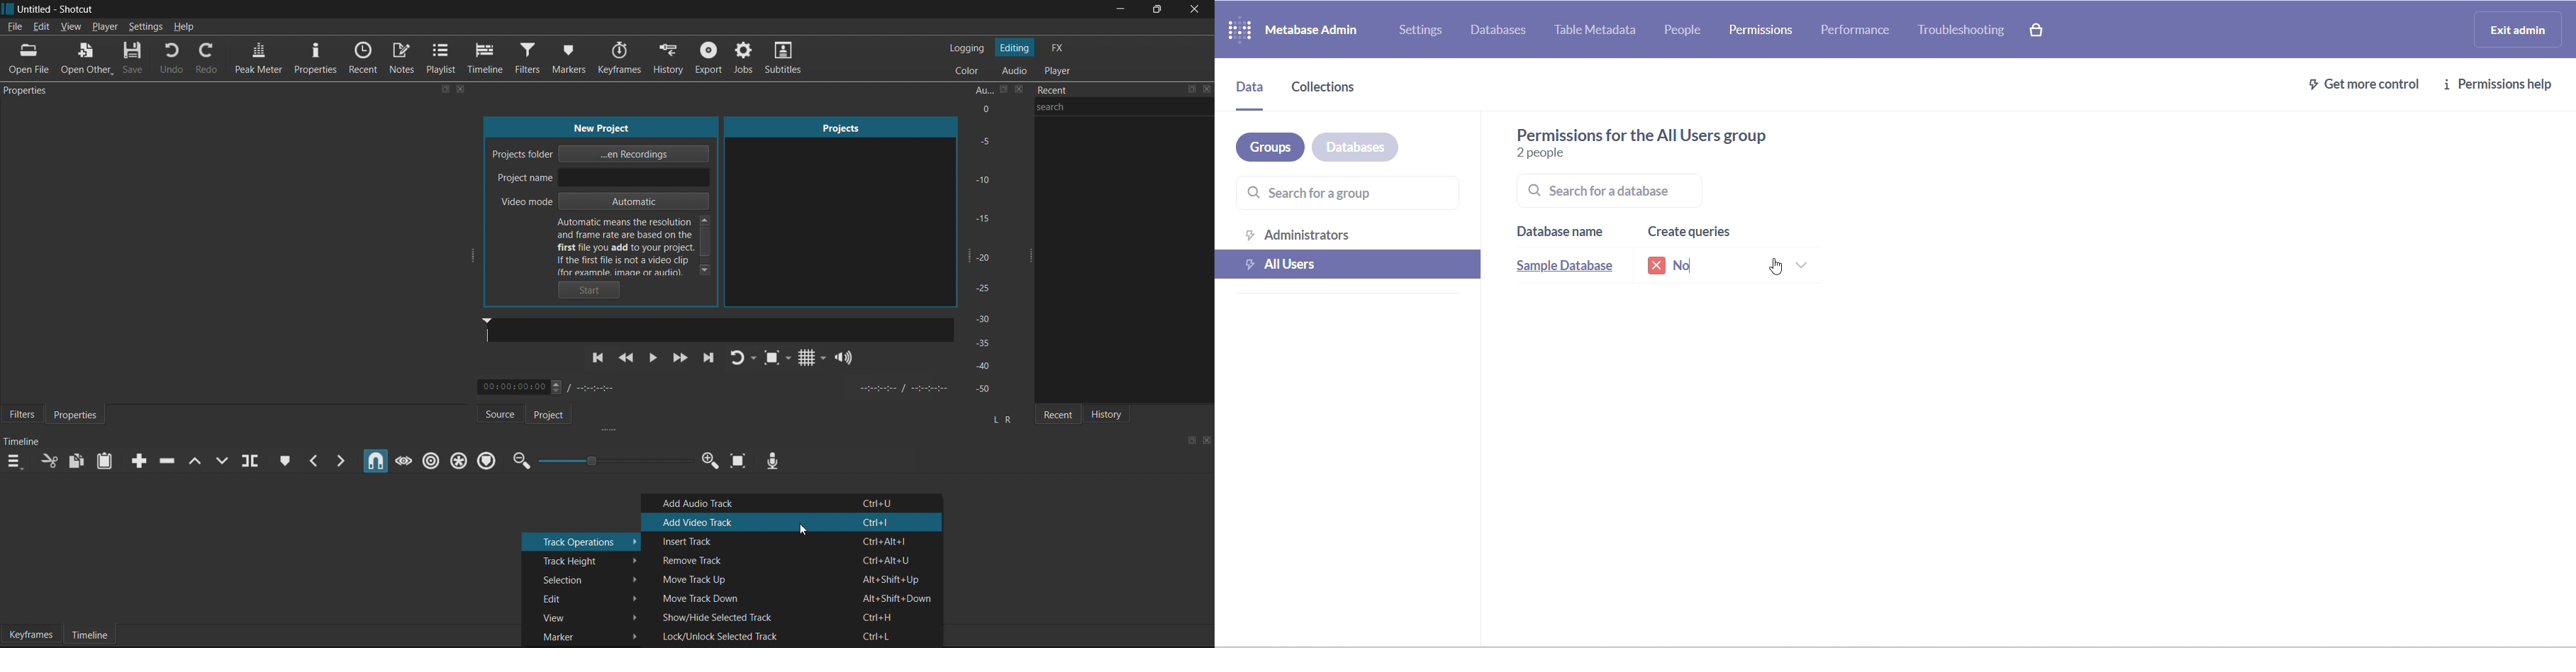  Describe the element at coordinates (29, 91) in the screenshot. I see `properties` at that location.